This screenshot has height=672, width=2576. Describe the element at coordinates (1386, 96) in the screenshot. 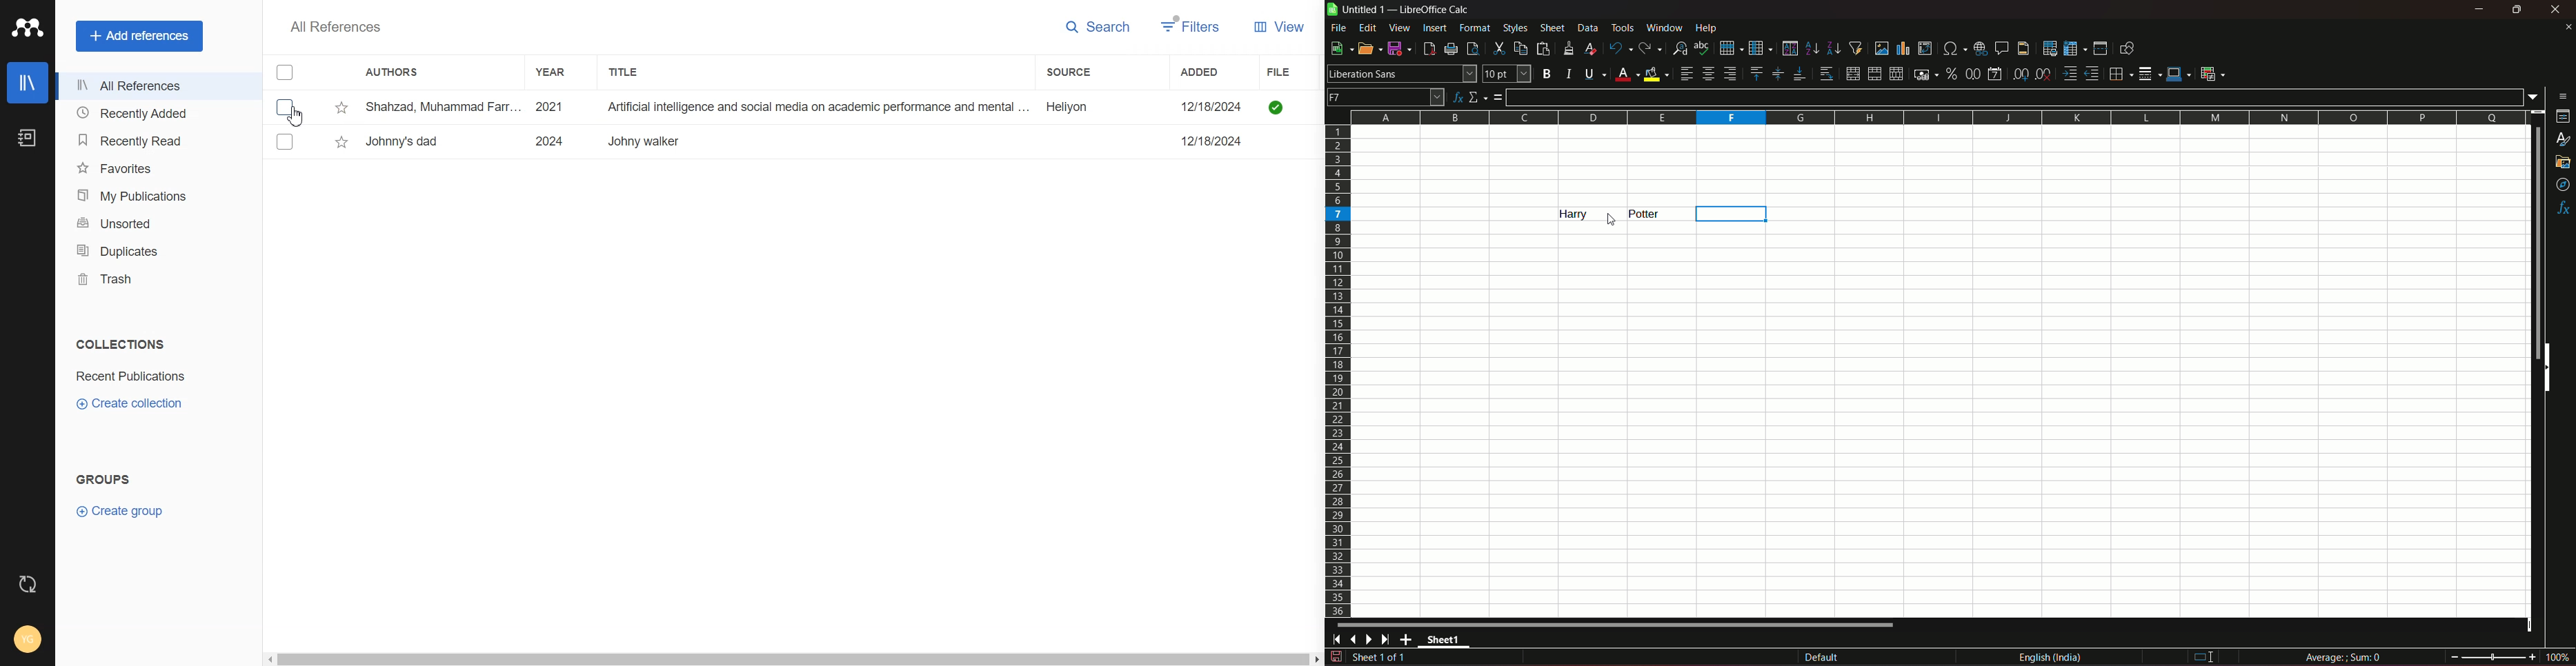

I see `name box` at that location.